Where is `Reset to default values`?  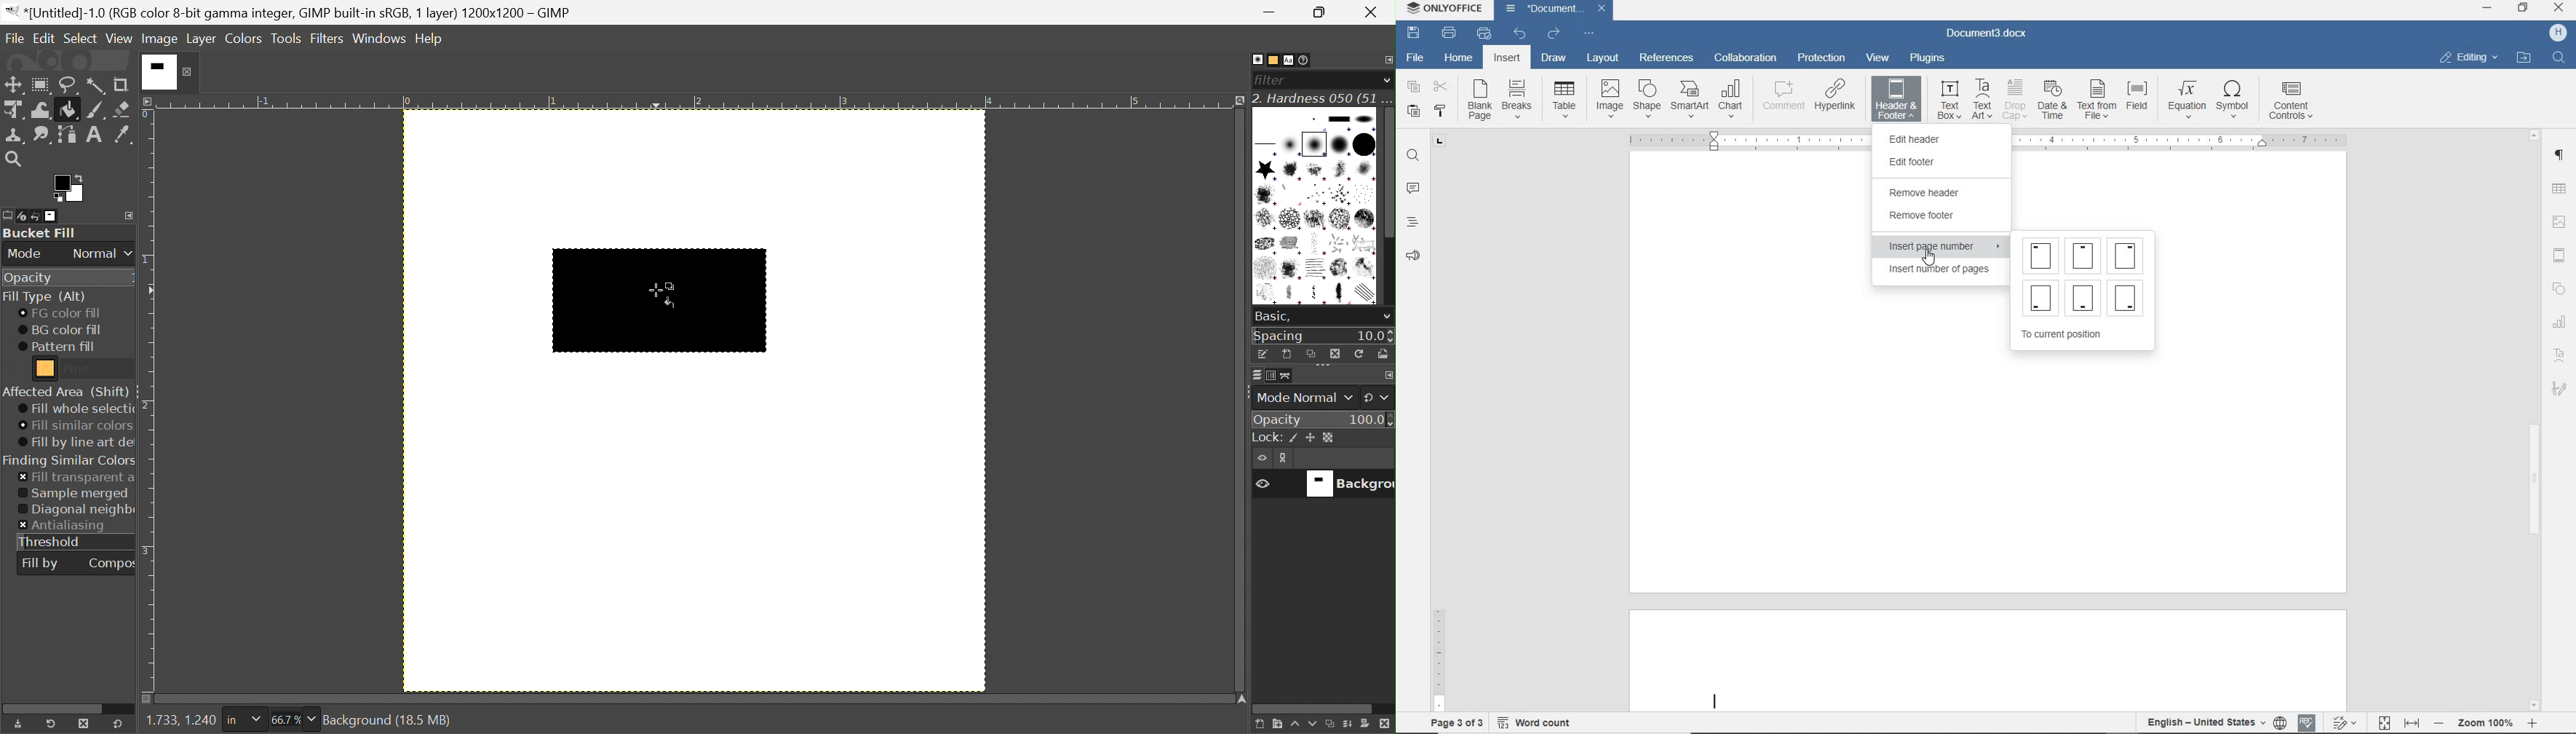
Reset to default values is located at coordinates (118, 723).